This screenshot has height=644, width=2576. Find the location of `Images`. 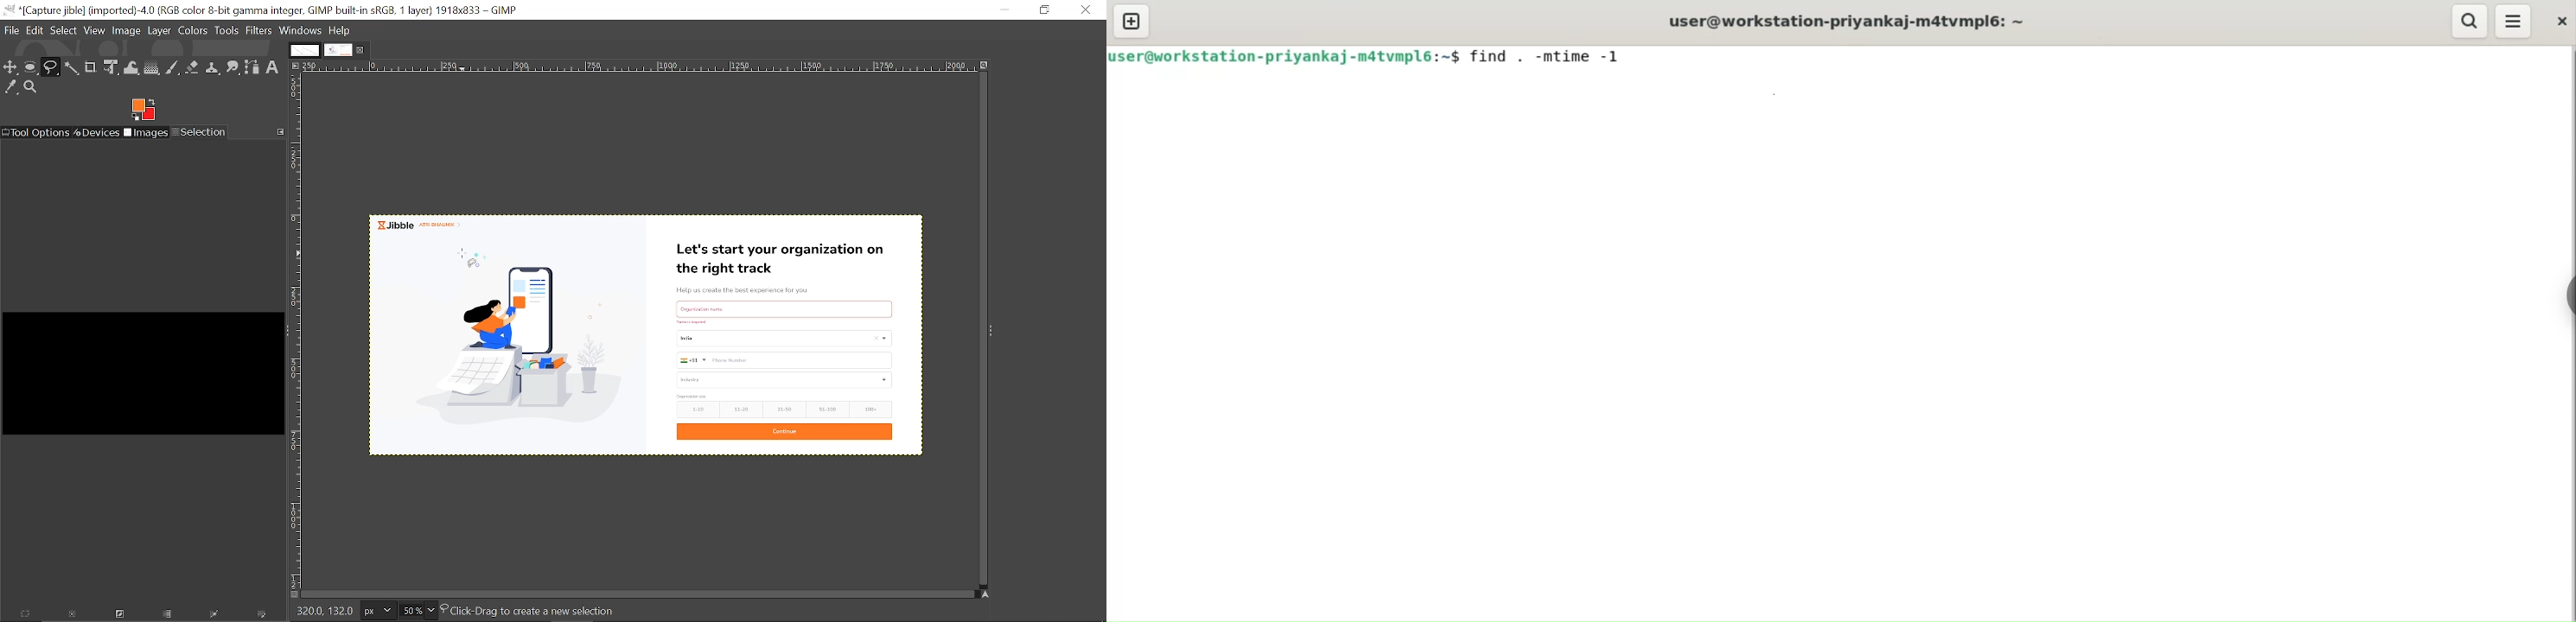

Images is located at coordinates (147, 133).